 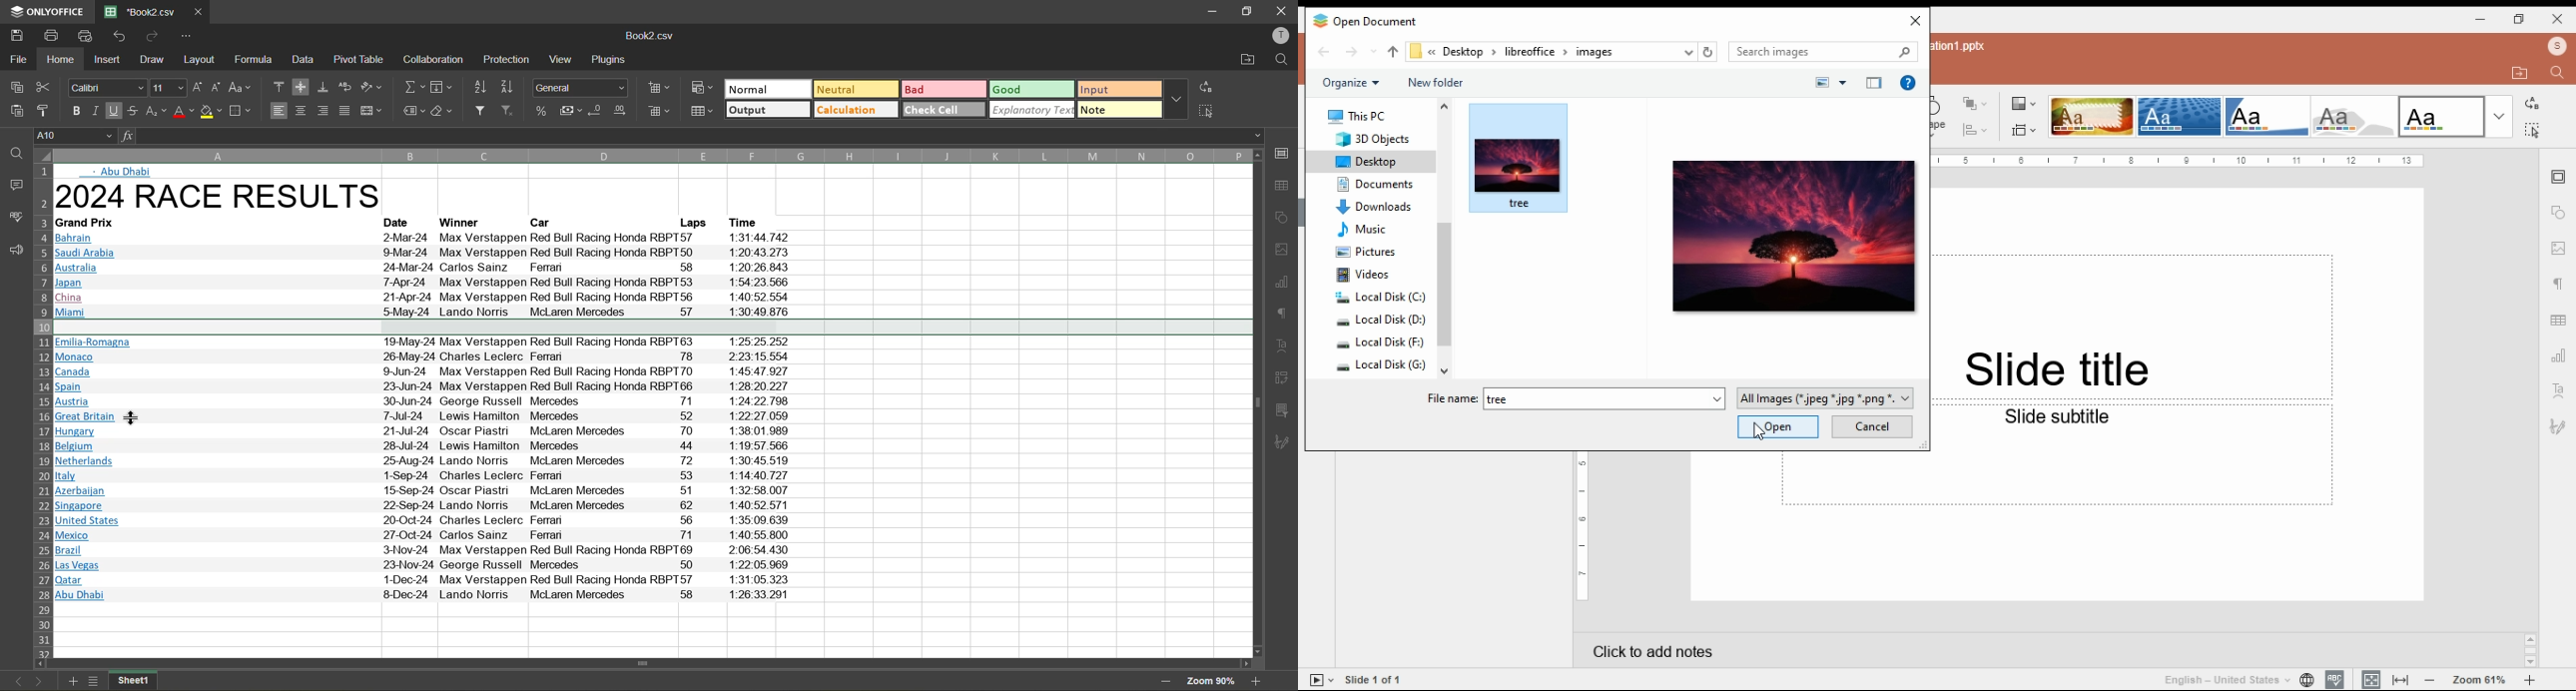 What do you see at coordinates (240, 112) in the screenshot?
I see `borders` at bounding box center [240, 112].